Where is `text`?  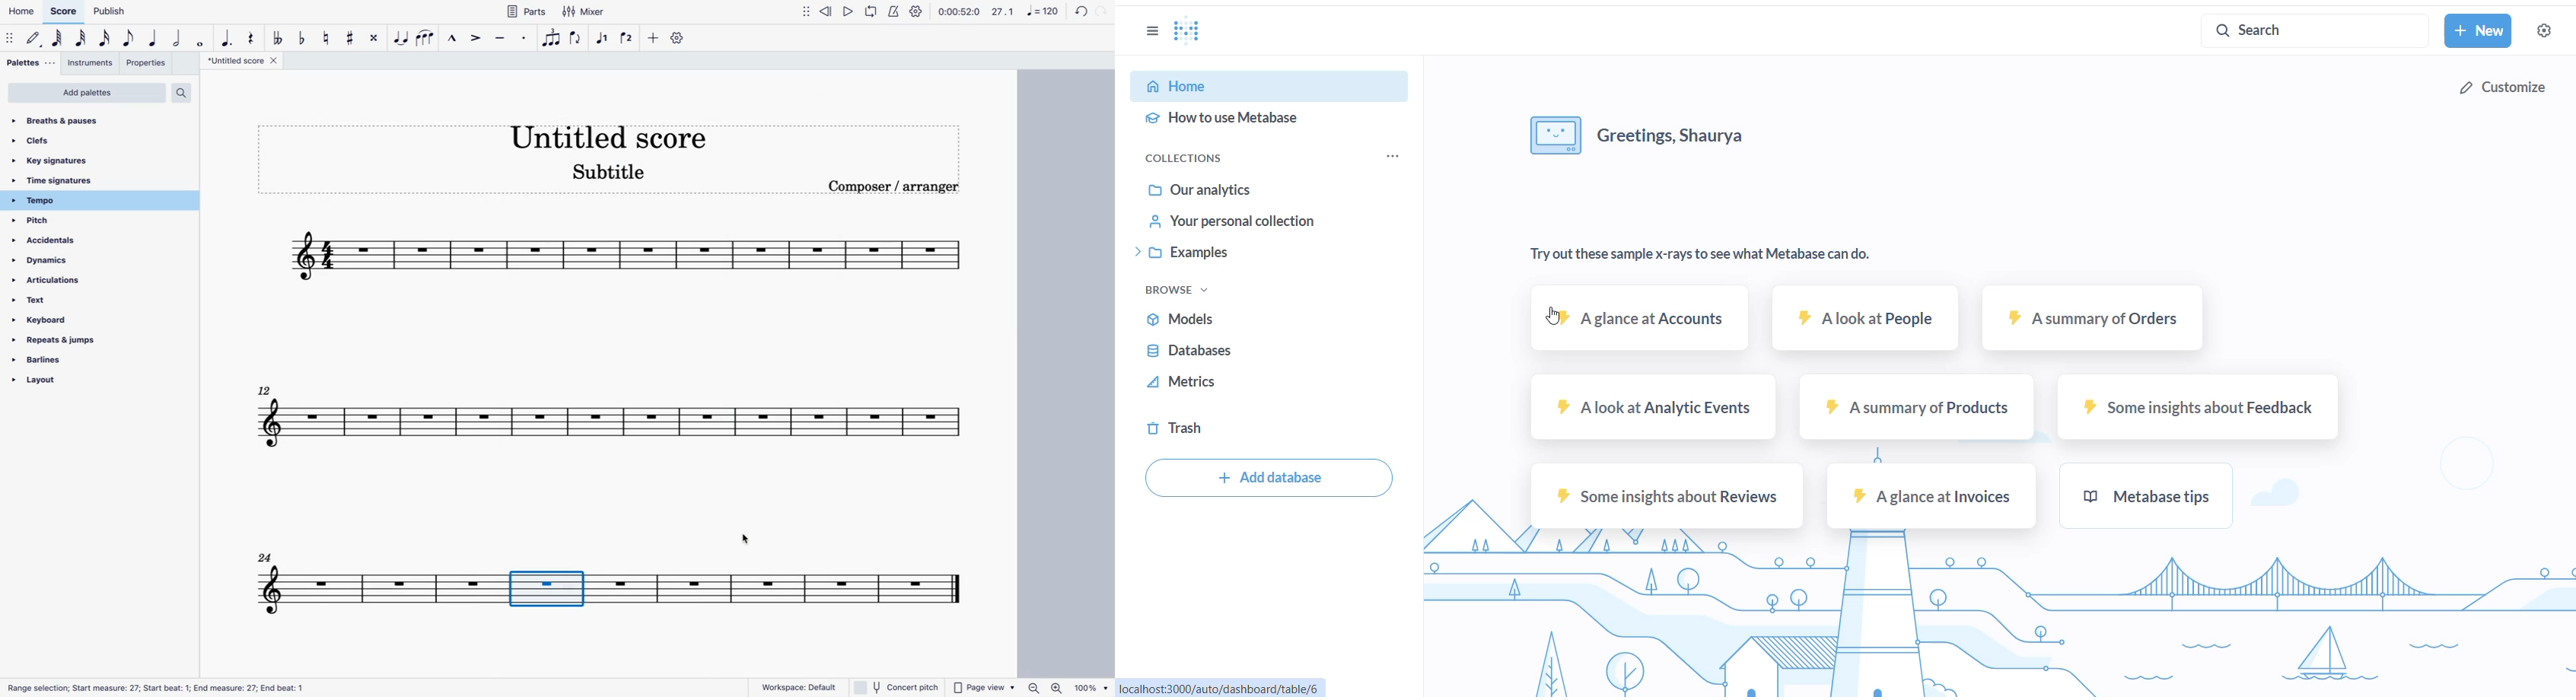
text is located at coordinates (1702, 254).